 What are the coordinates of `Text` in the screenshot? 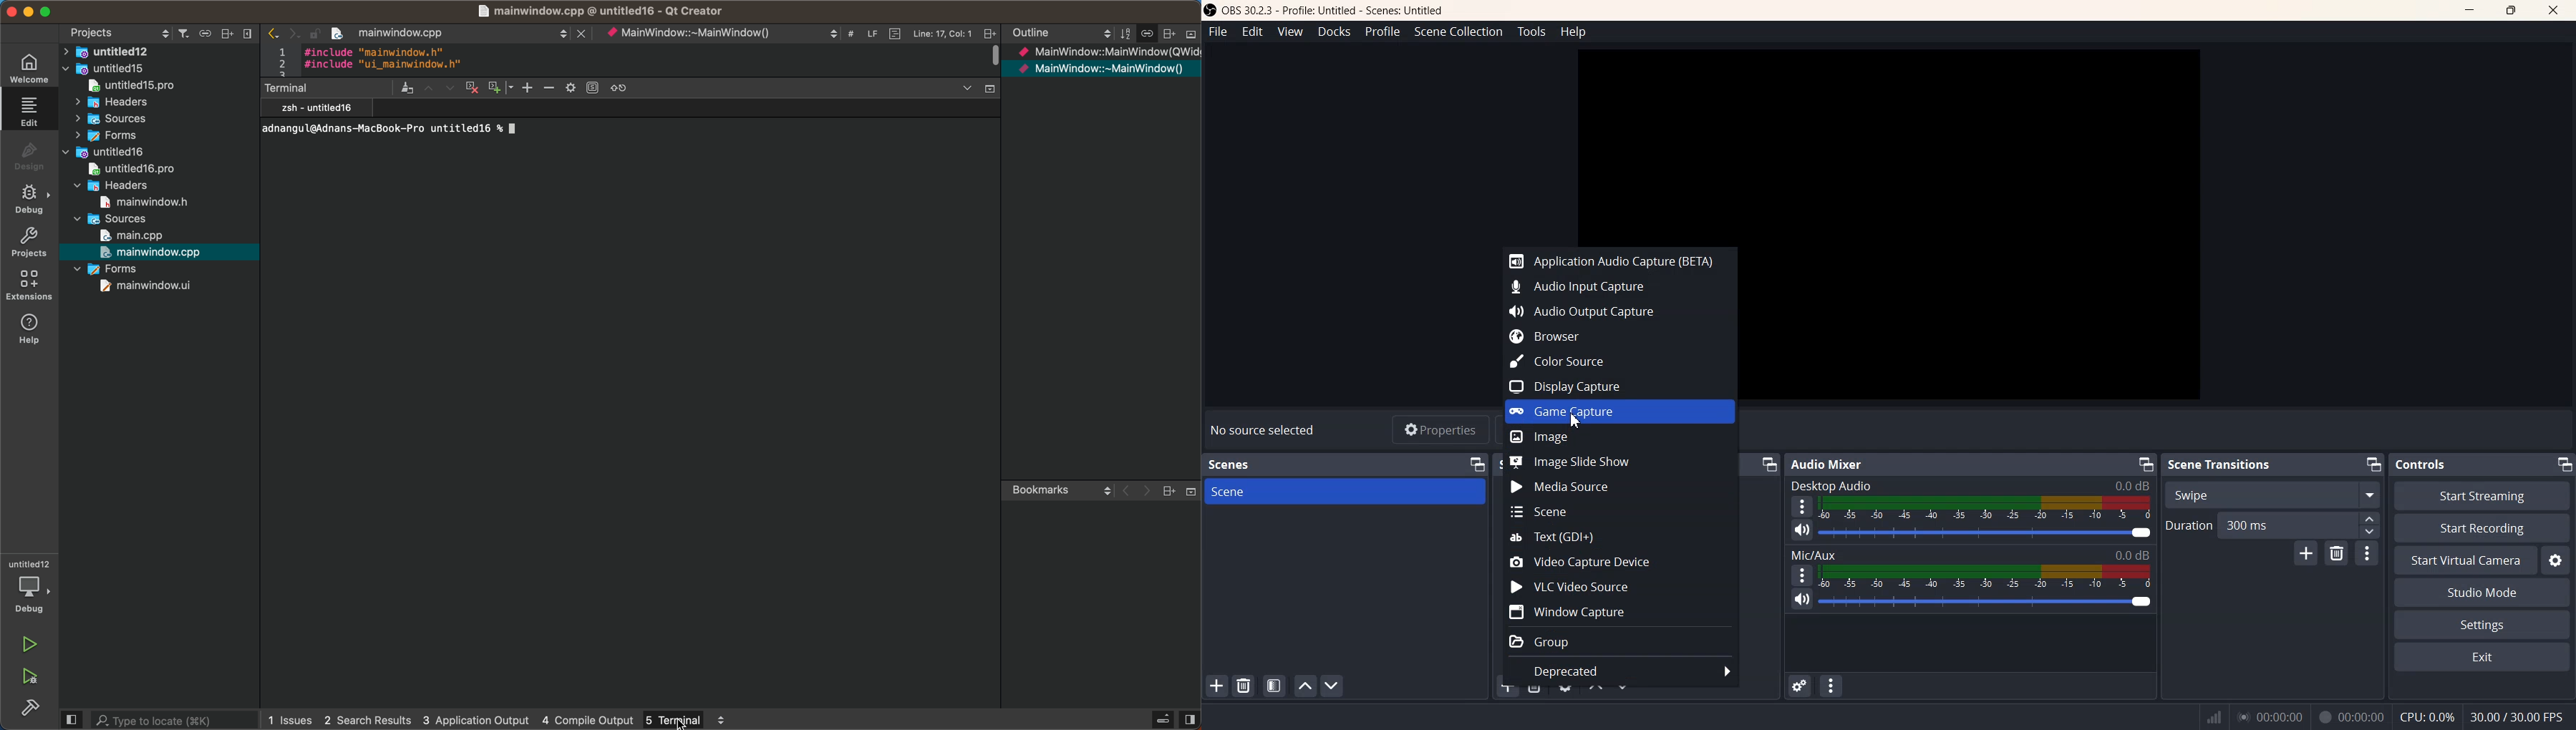 It's located at (1830, 464).